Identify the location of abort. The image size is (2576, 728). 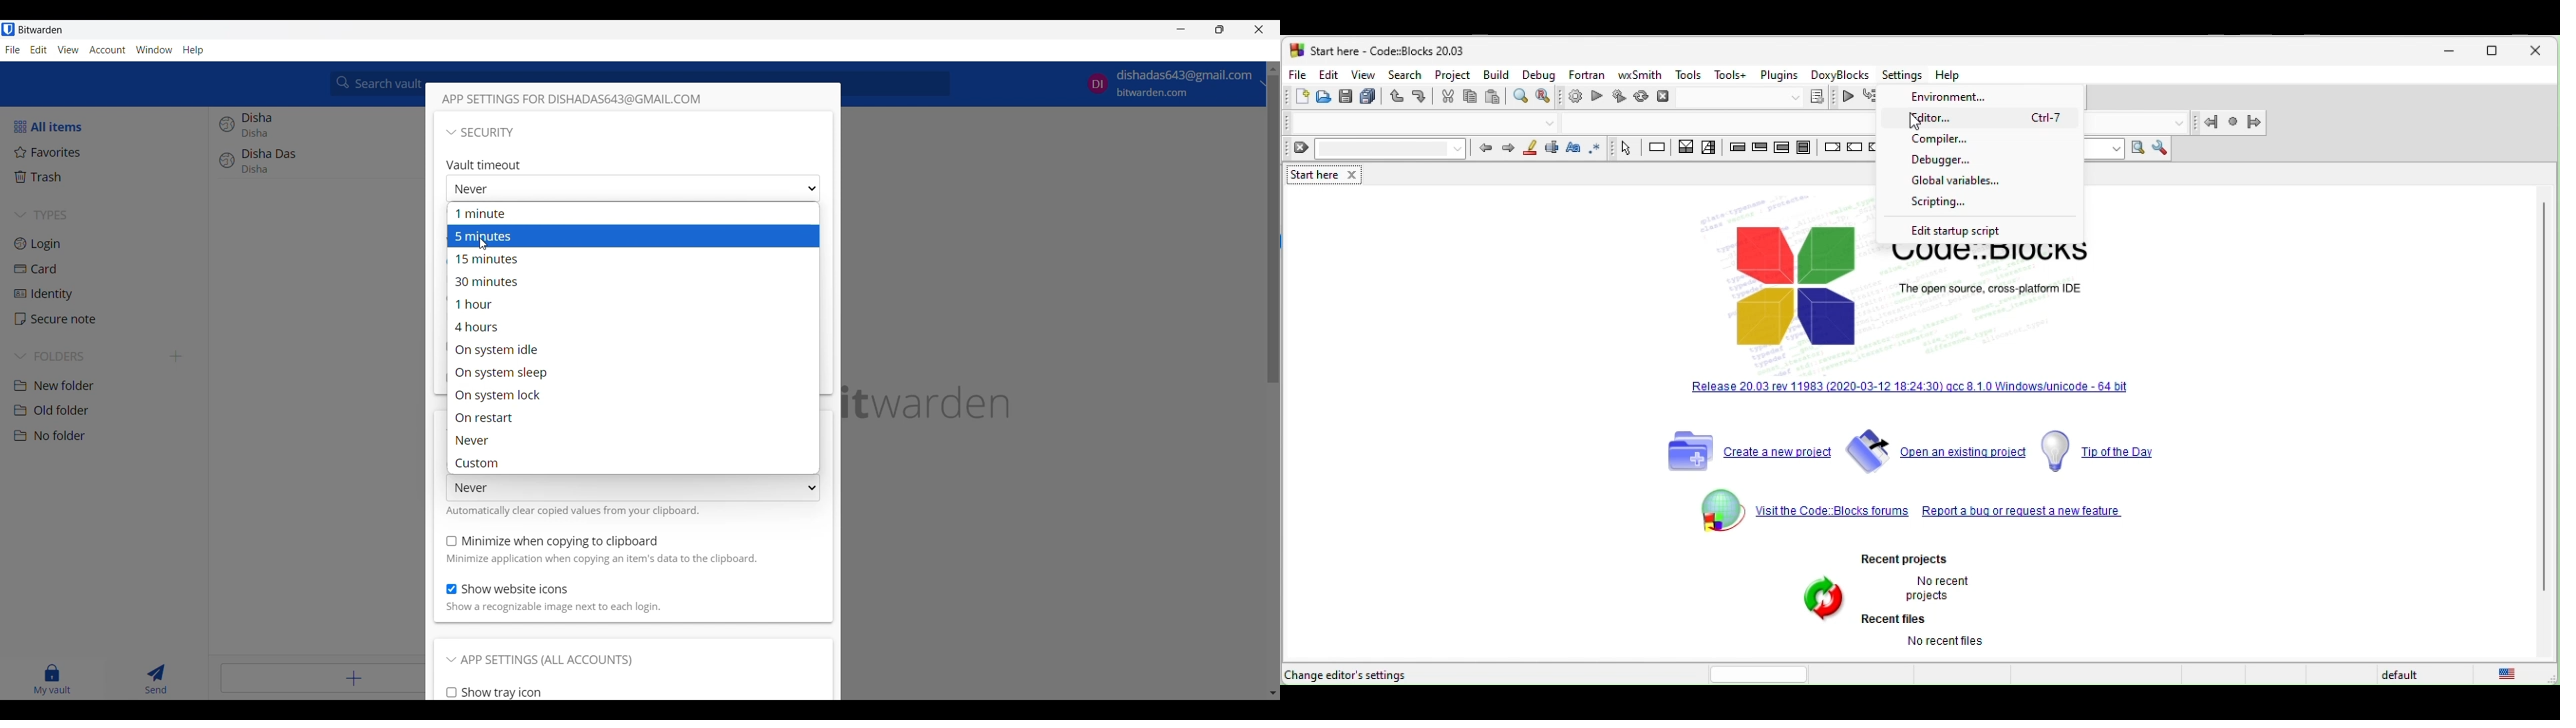
(1664, 96).